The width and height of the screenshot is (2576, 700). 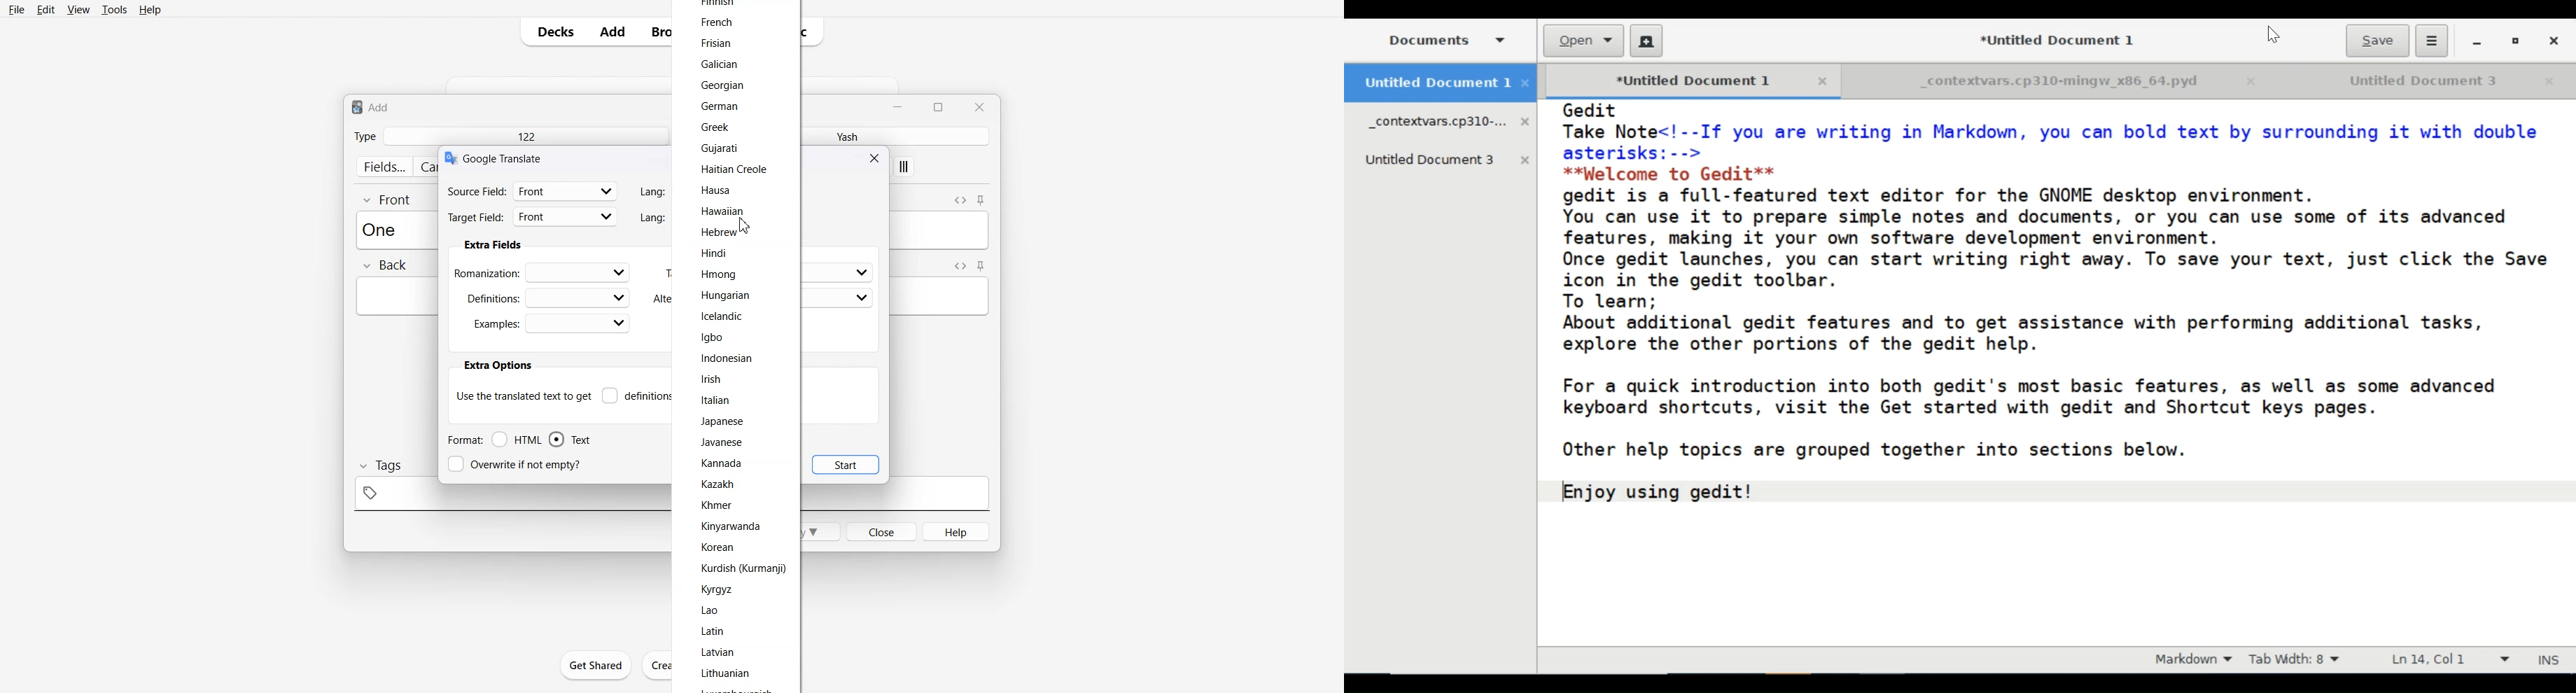 I want to click on Kazakh, so click(x=718, y=484).